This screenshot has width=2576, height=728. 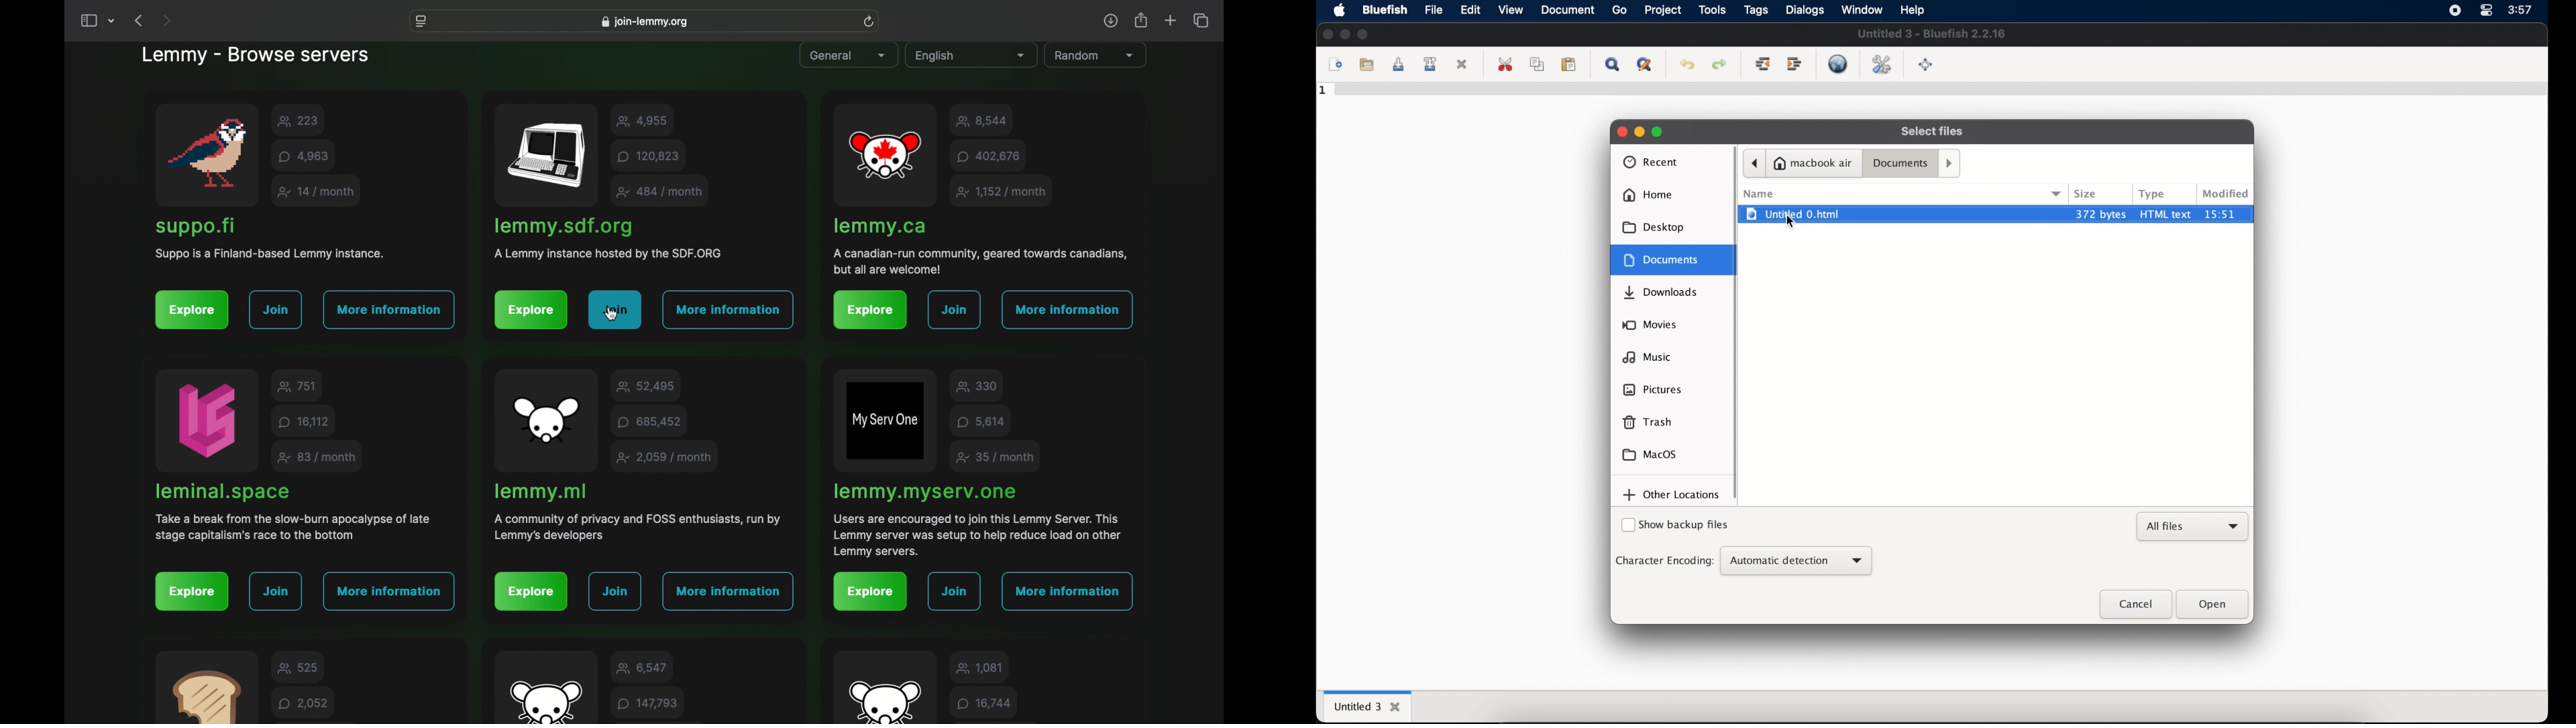 I want to click on next page, so click(x=166, y=21).